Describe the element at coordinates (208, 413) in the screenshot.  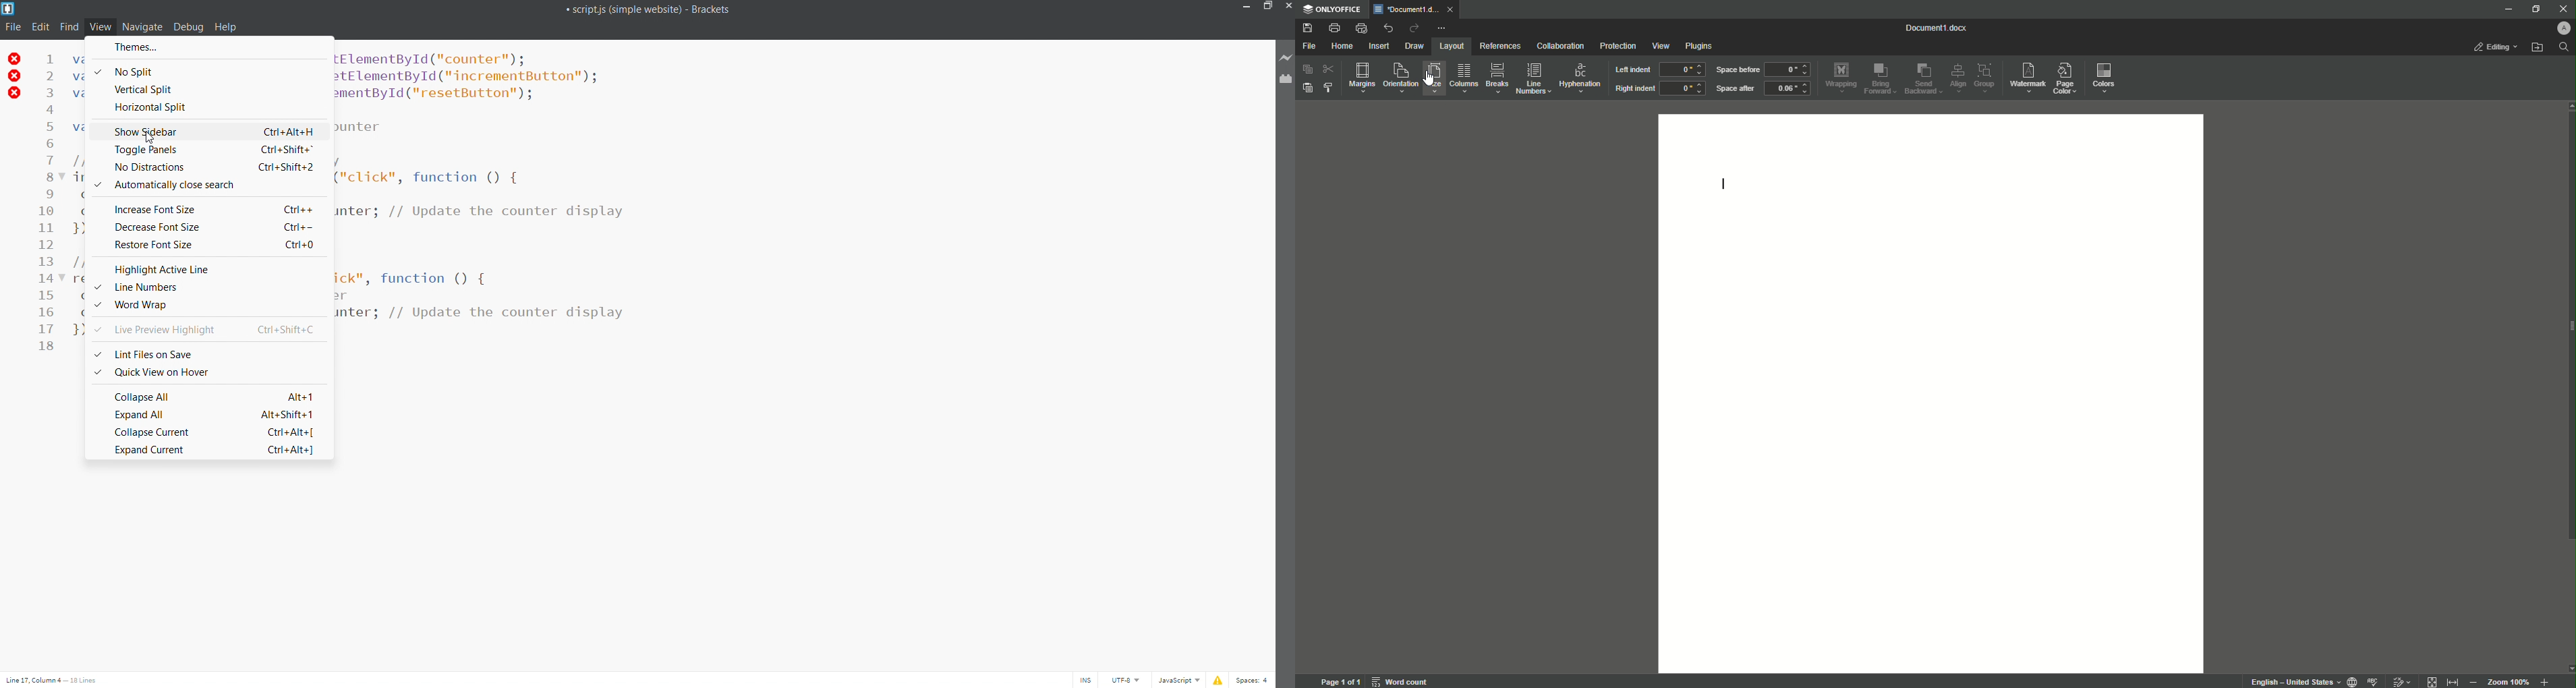
I see `expand all` at that location.